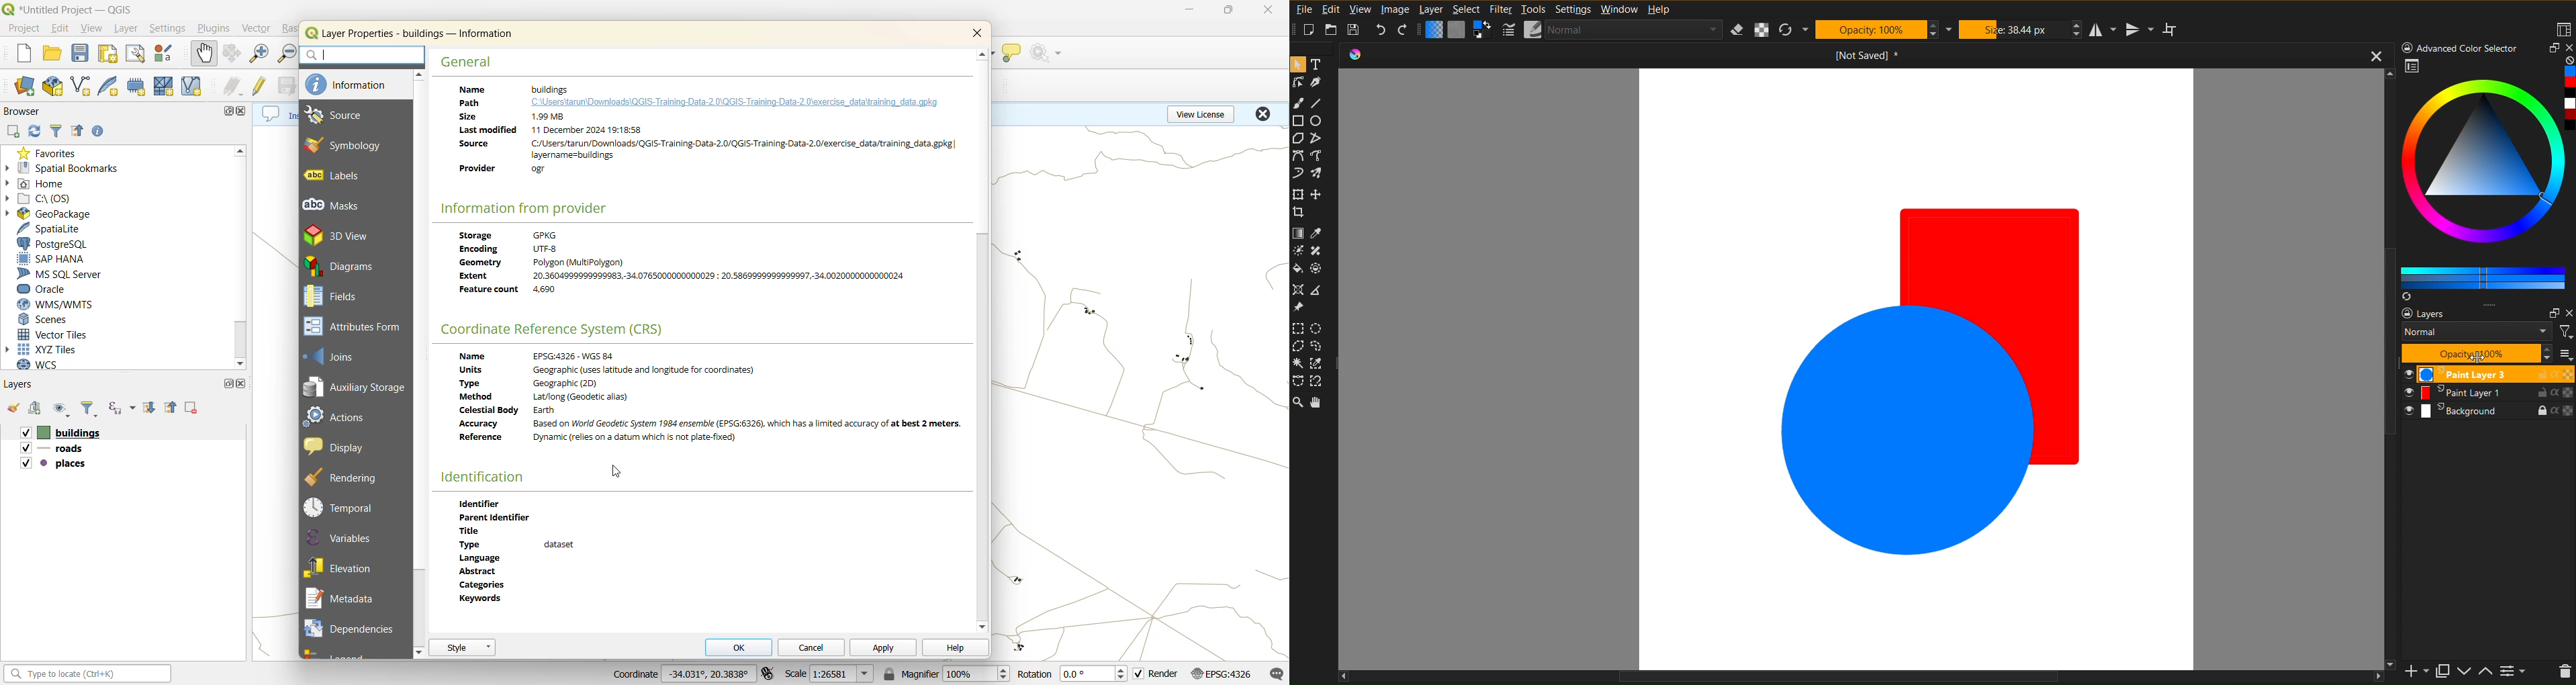  Describe the element at coordinates (24, 111) in the screenshot. I see `browser` at that location.